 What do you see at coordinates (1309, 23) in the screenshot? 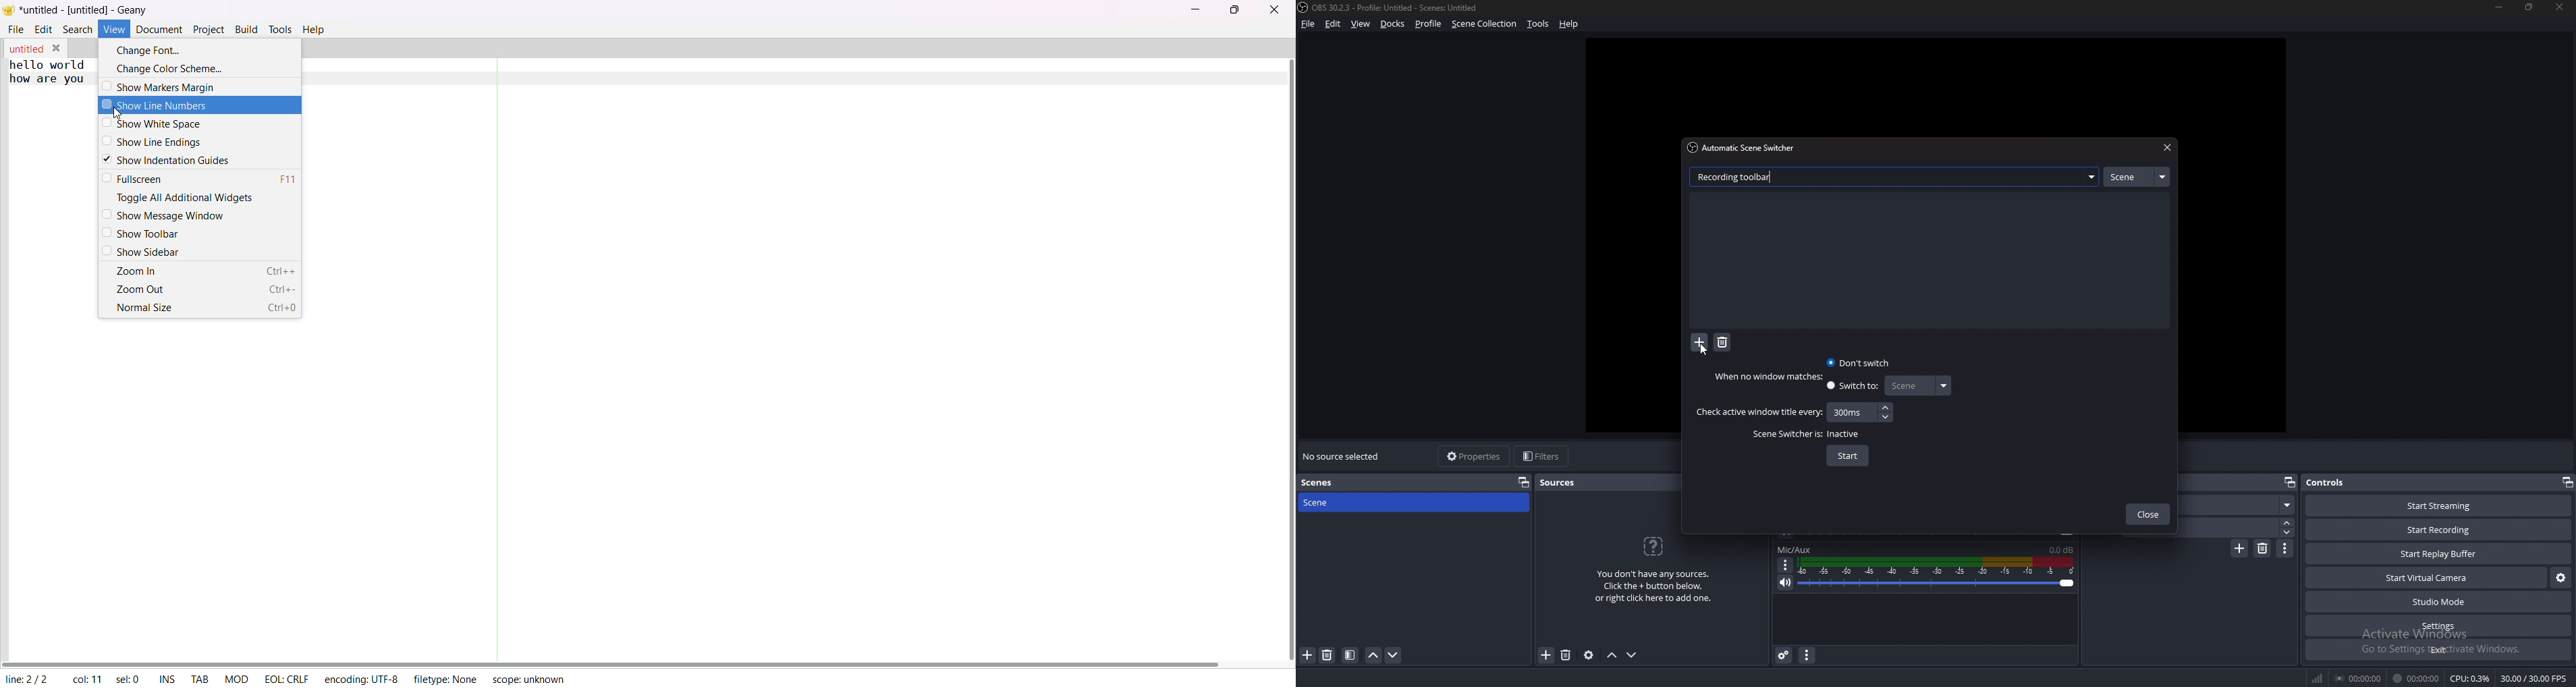
I see `file` at bounding box center [1309, 23].